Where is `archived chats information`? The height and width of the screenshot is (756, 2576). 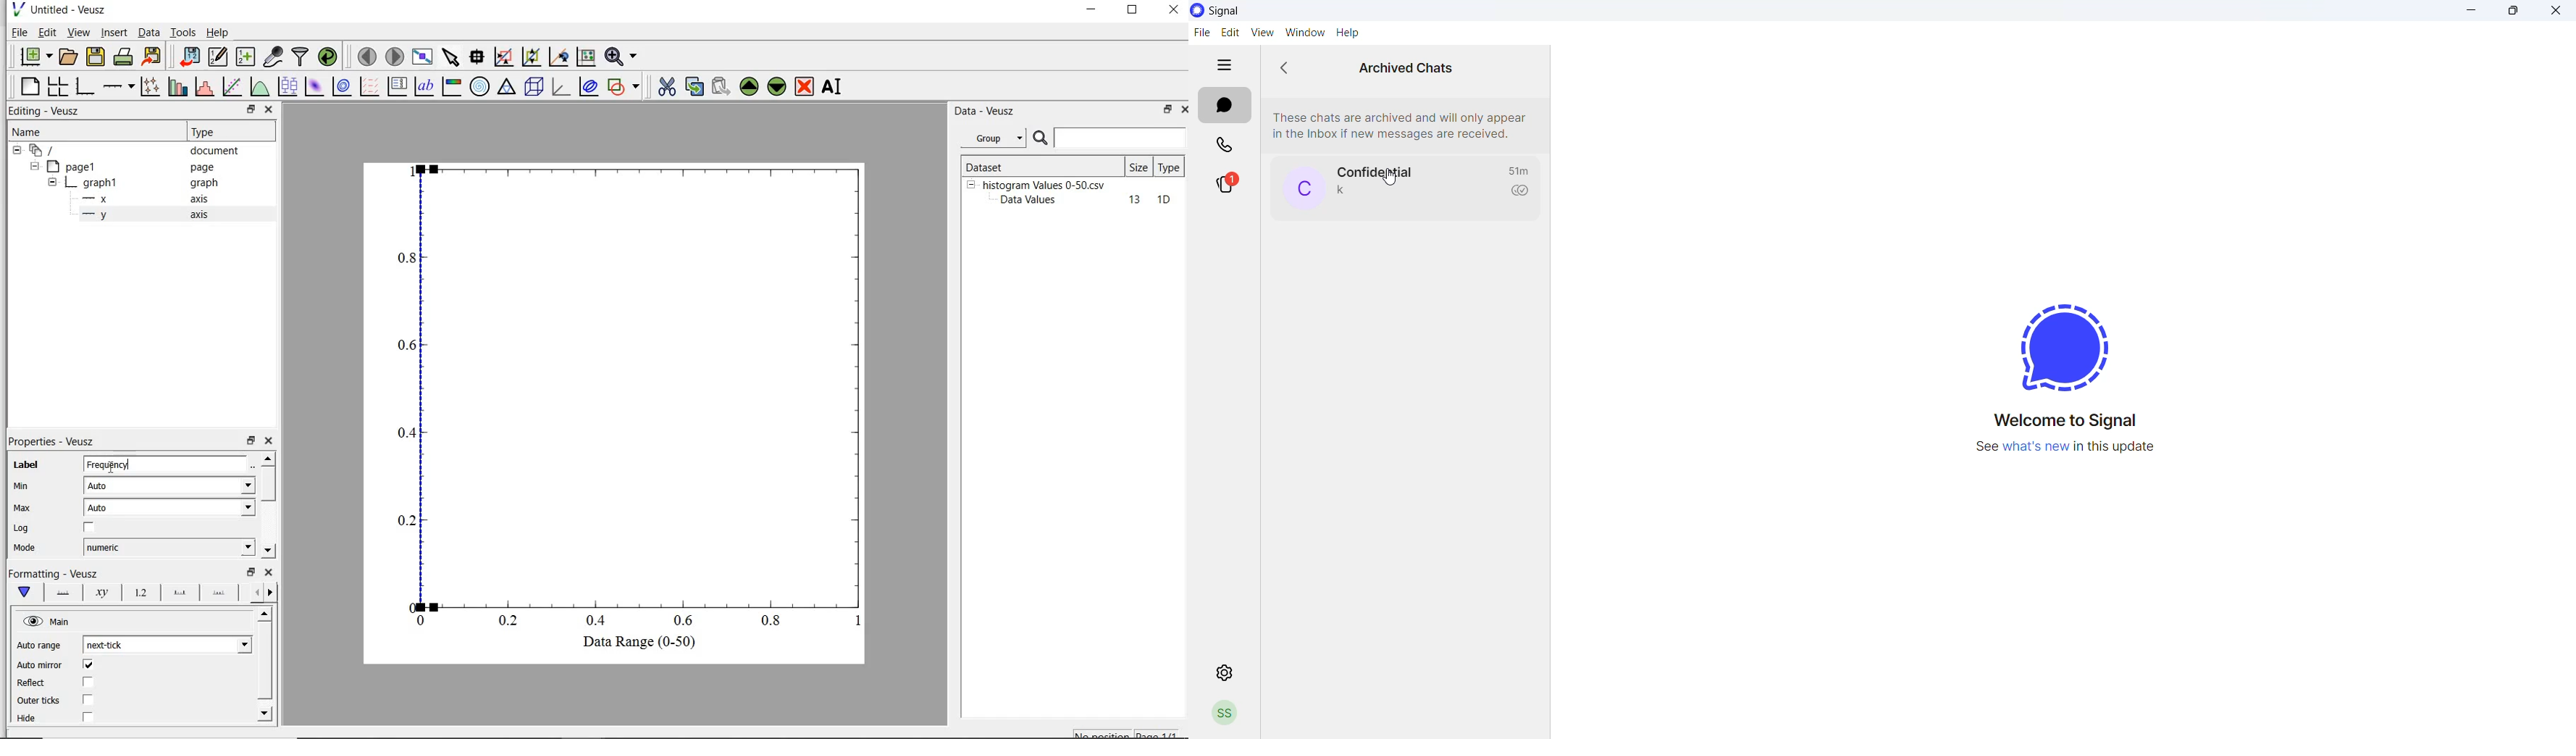
archived chats information is located at coordinates (1401, 122).